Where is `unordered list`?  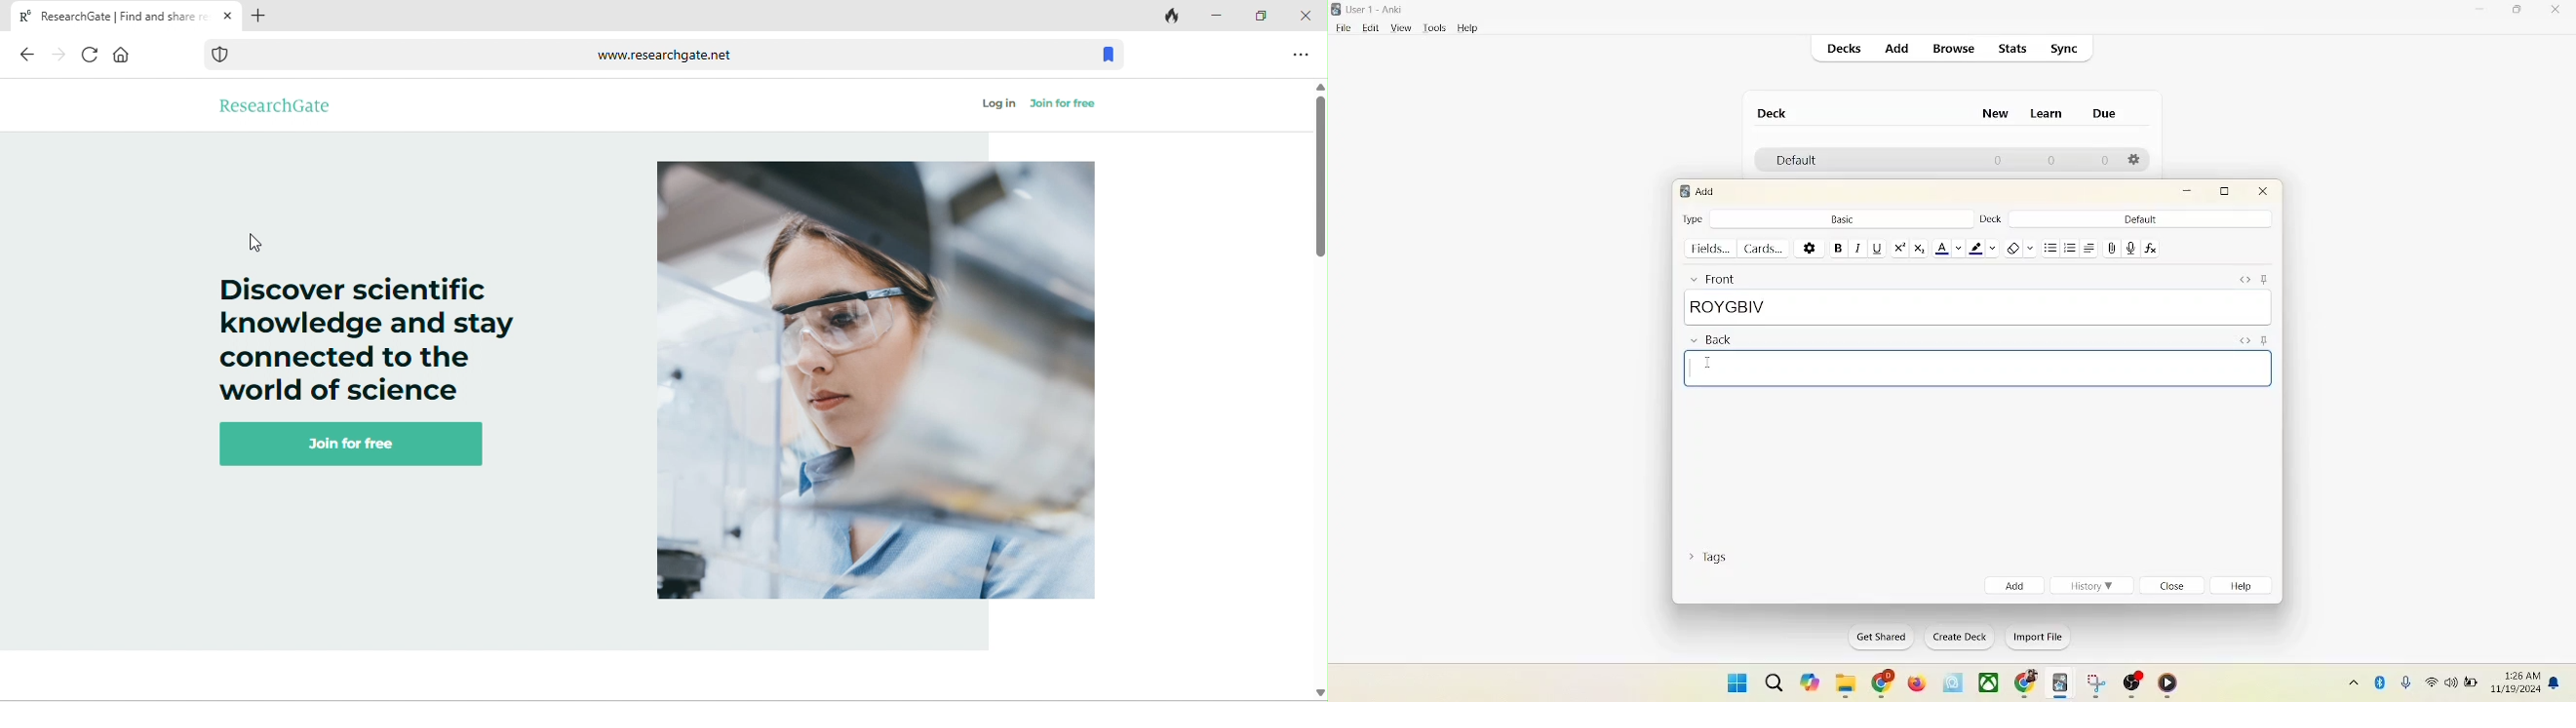
unordered list is located at coordinates (2050, 246).